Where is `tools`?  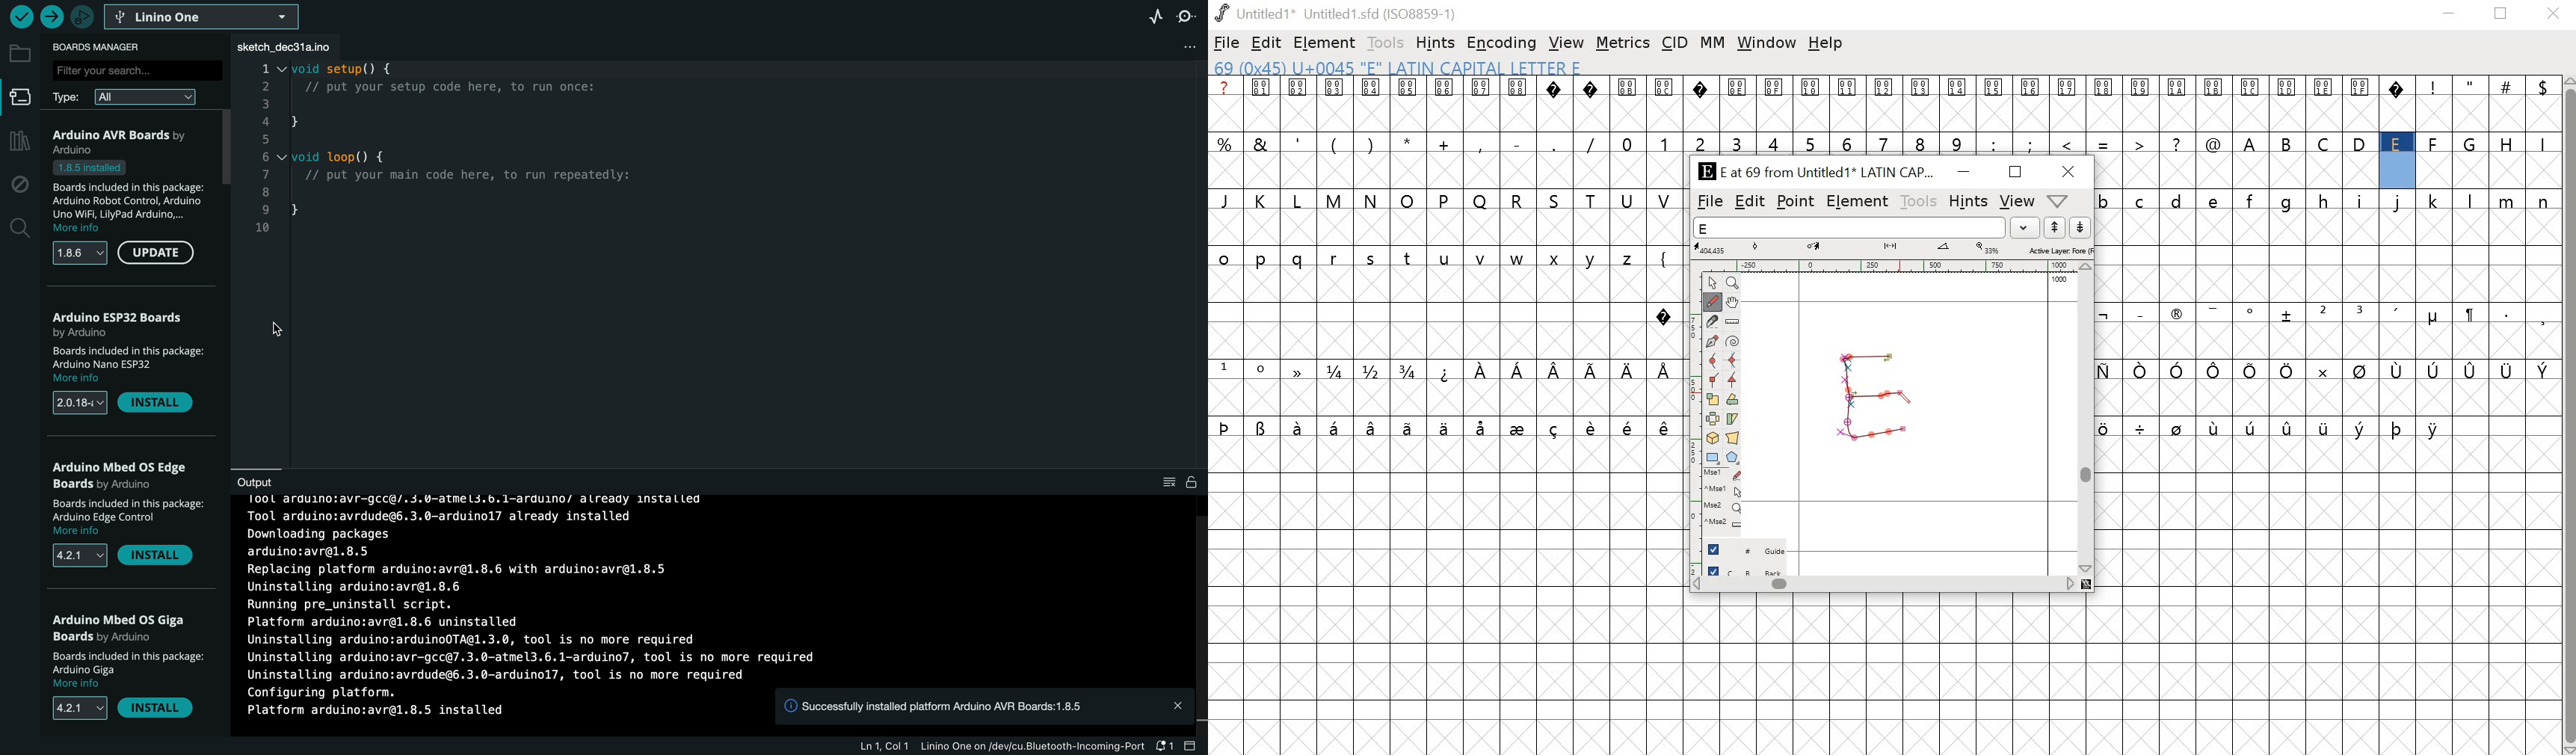 tools is located at coordinates (1917, 200).